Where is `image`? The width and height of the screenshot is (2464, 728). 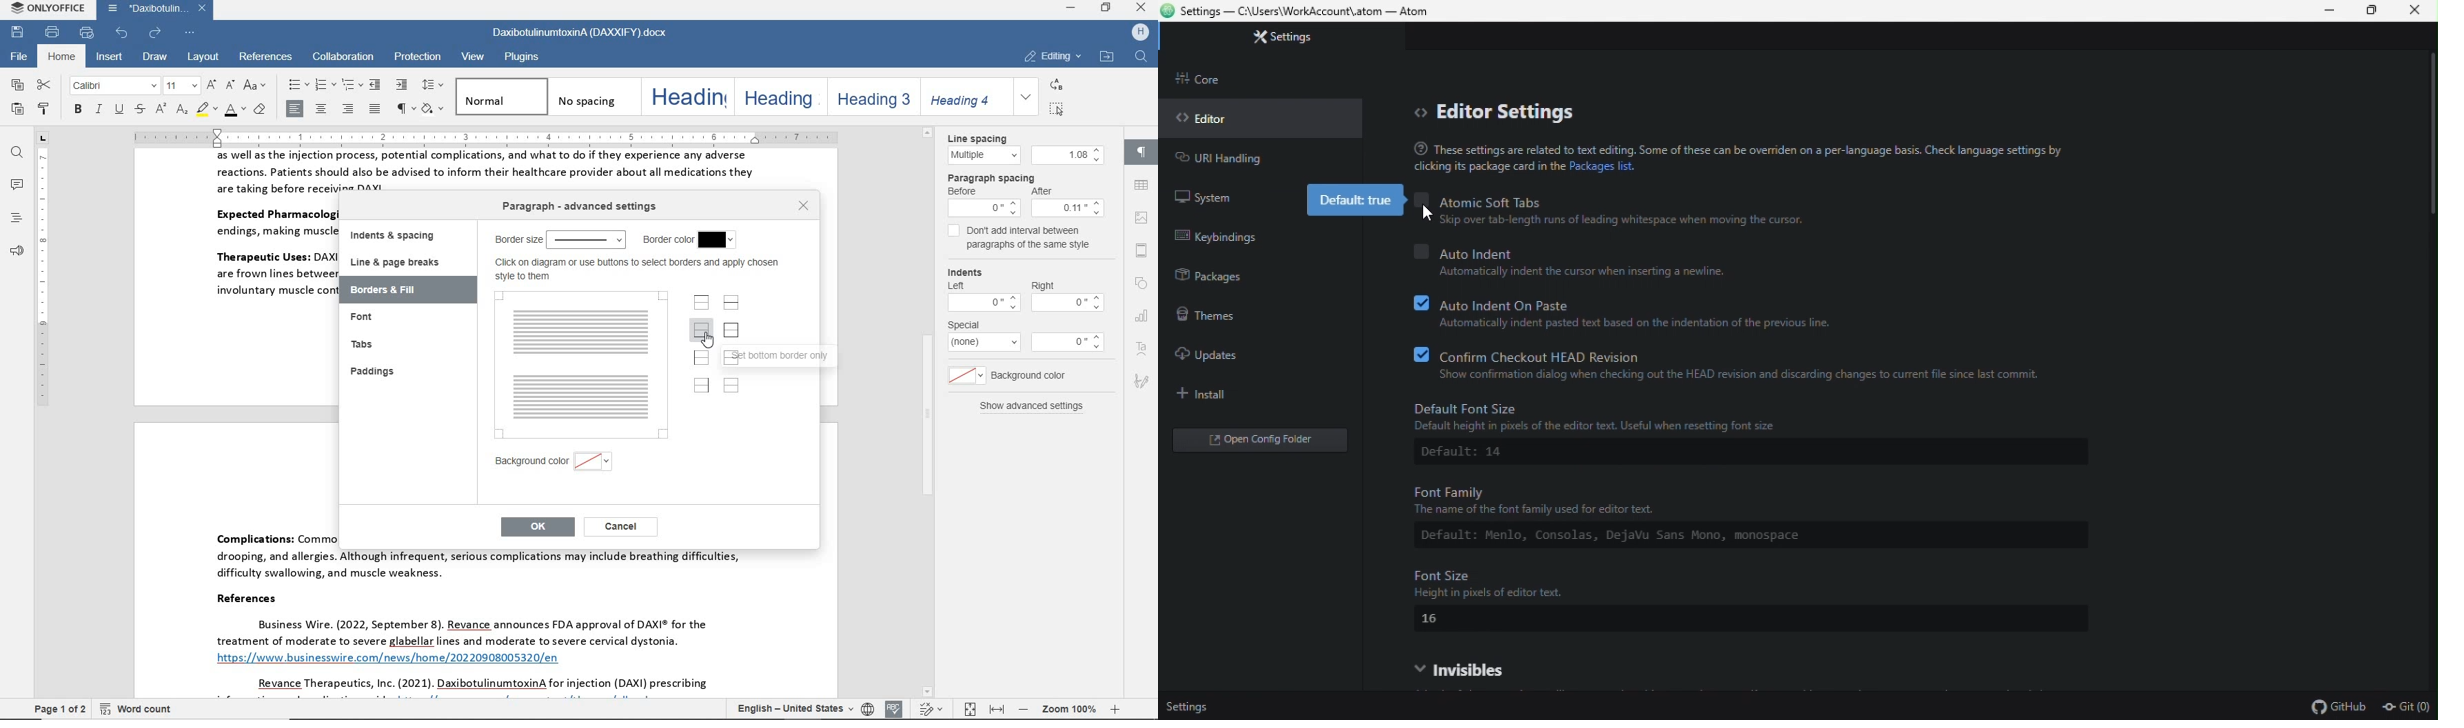
image is located at coordinates (1142, 219).